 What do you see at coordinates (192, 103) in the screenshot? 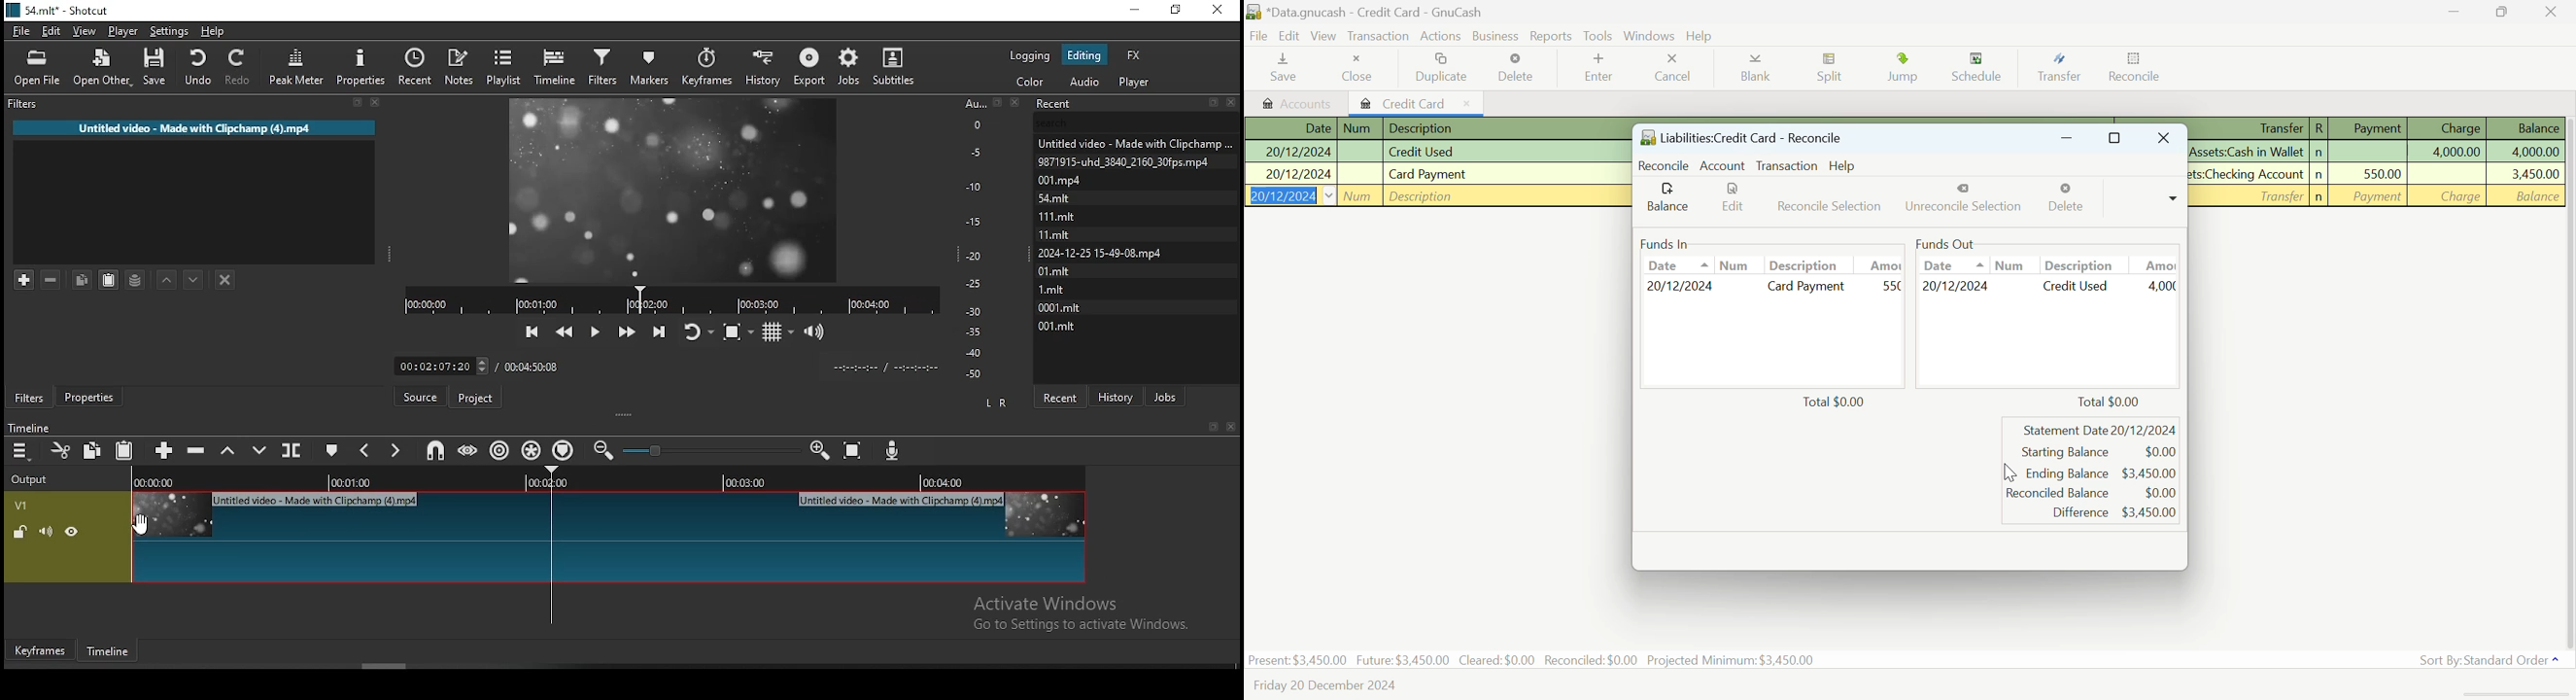
I see `Filter` at bounding box center [192, 103].